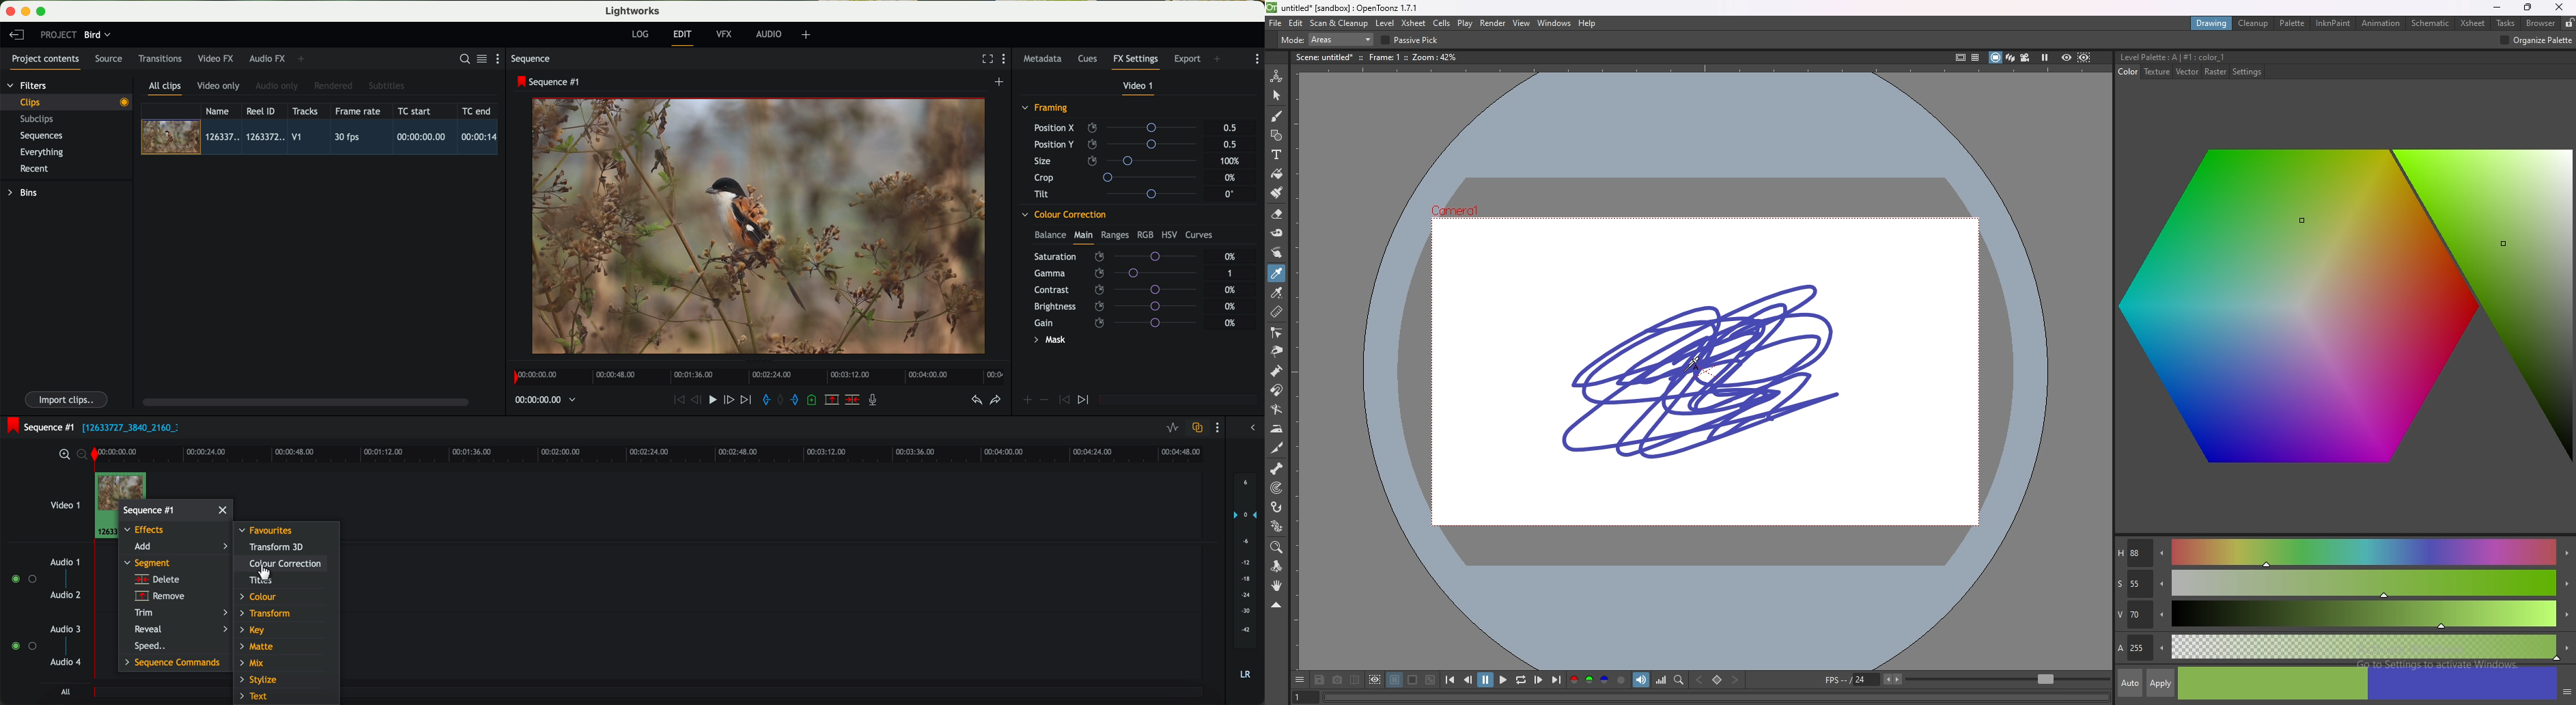 The height and width of the screenshot is (728, 2576). Describe the element at coordinates (1195, 429) in the screenshot. I see `toggle auto track sync` at that location.